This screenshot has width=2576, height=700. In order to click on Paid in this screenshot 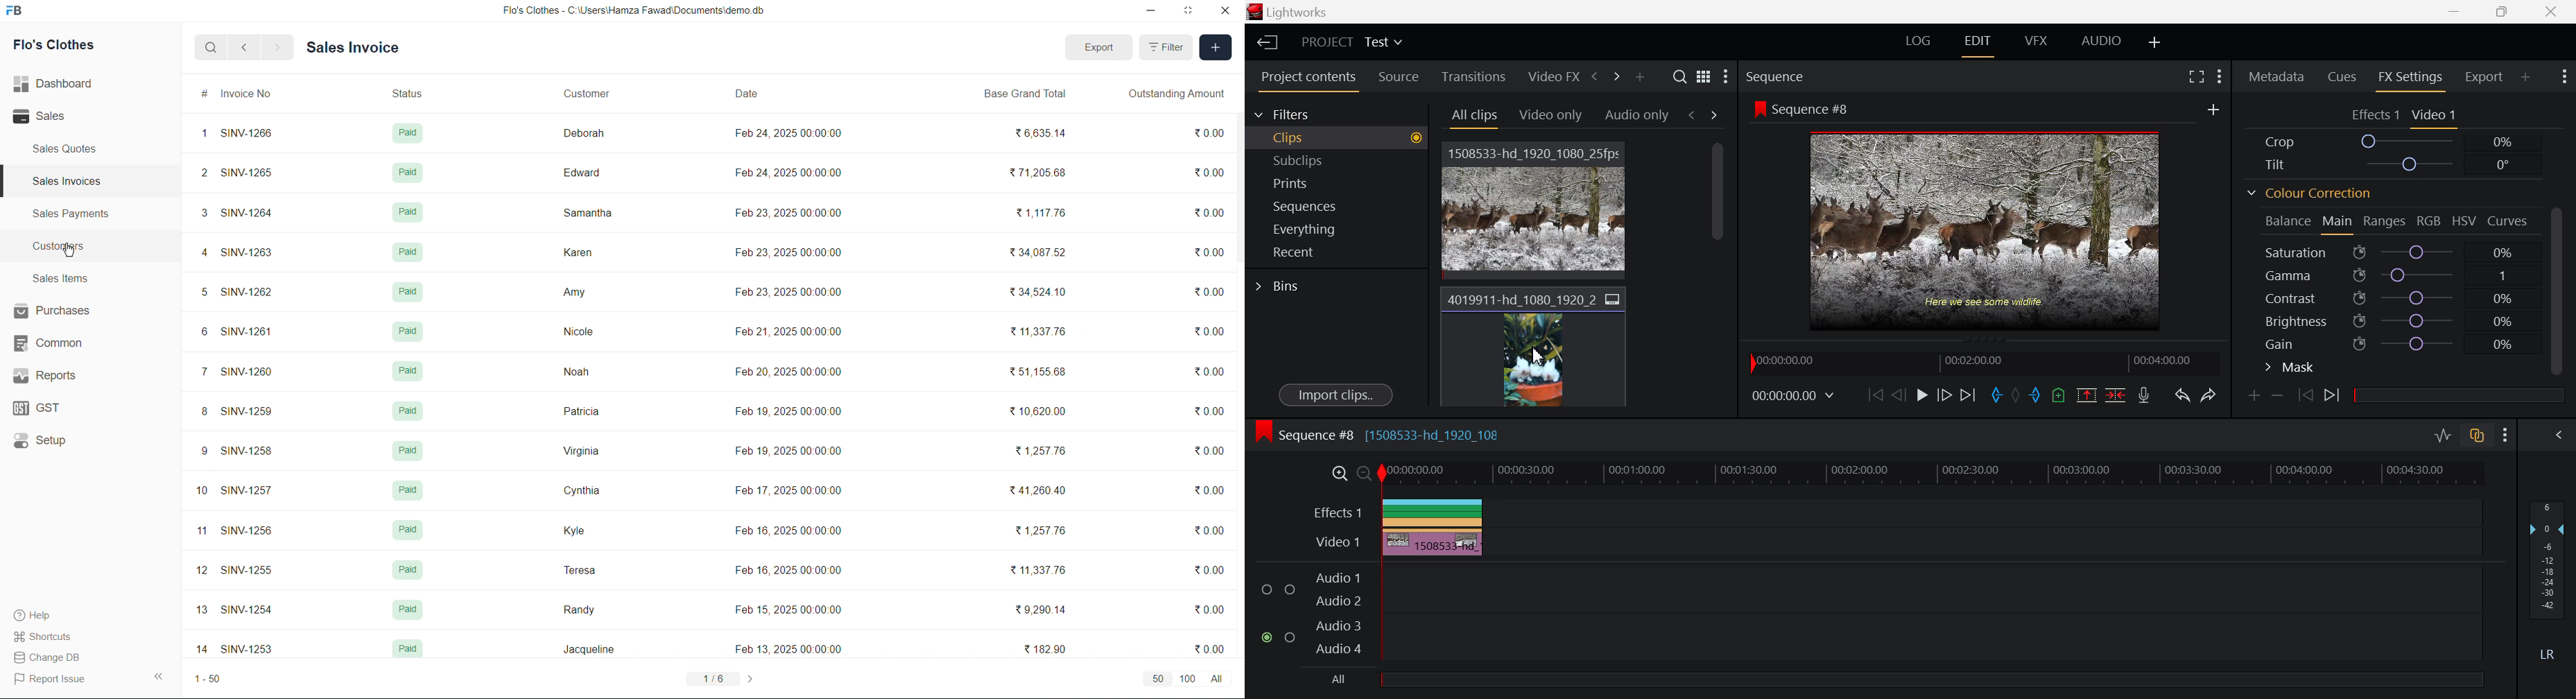, I will do `click(407, 450)`.